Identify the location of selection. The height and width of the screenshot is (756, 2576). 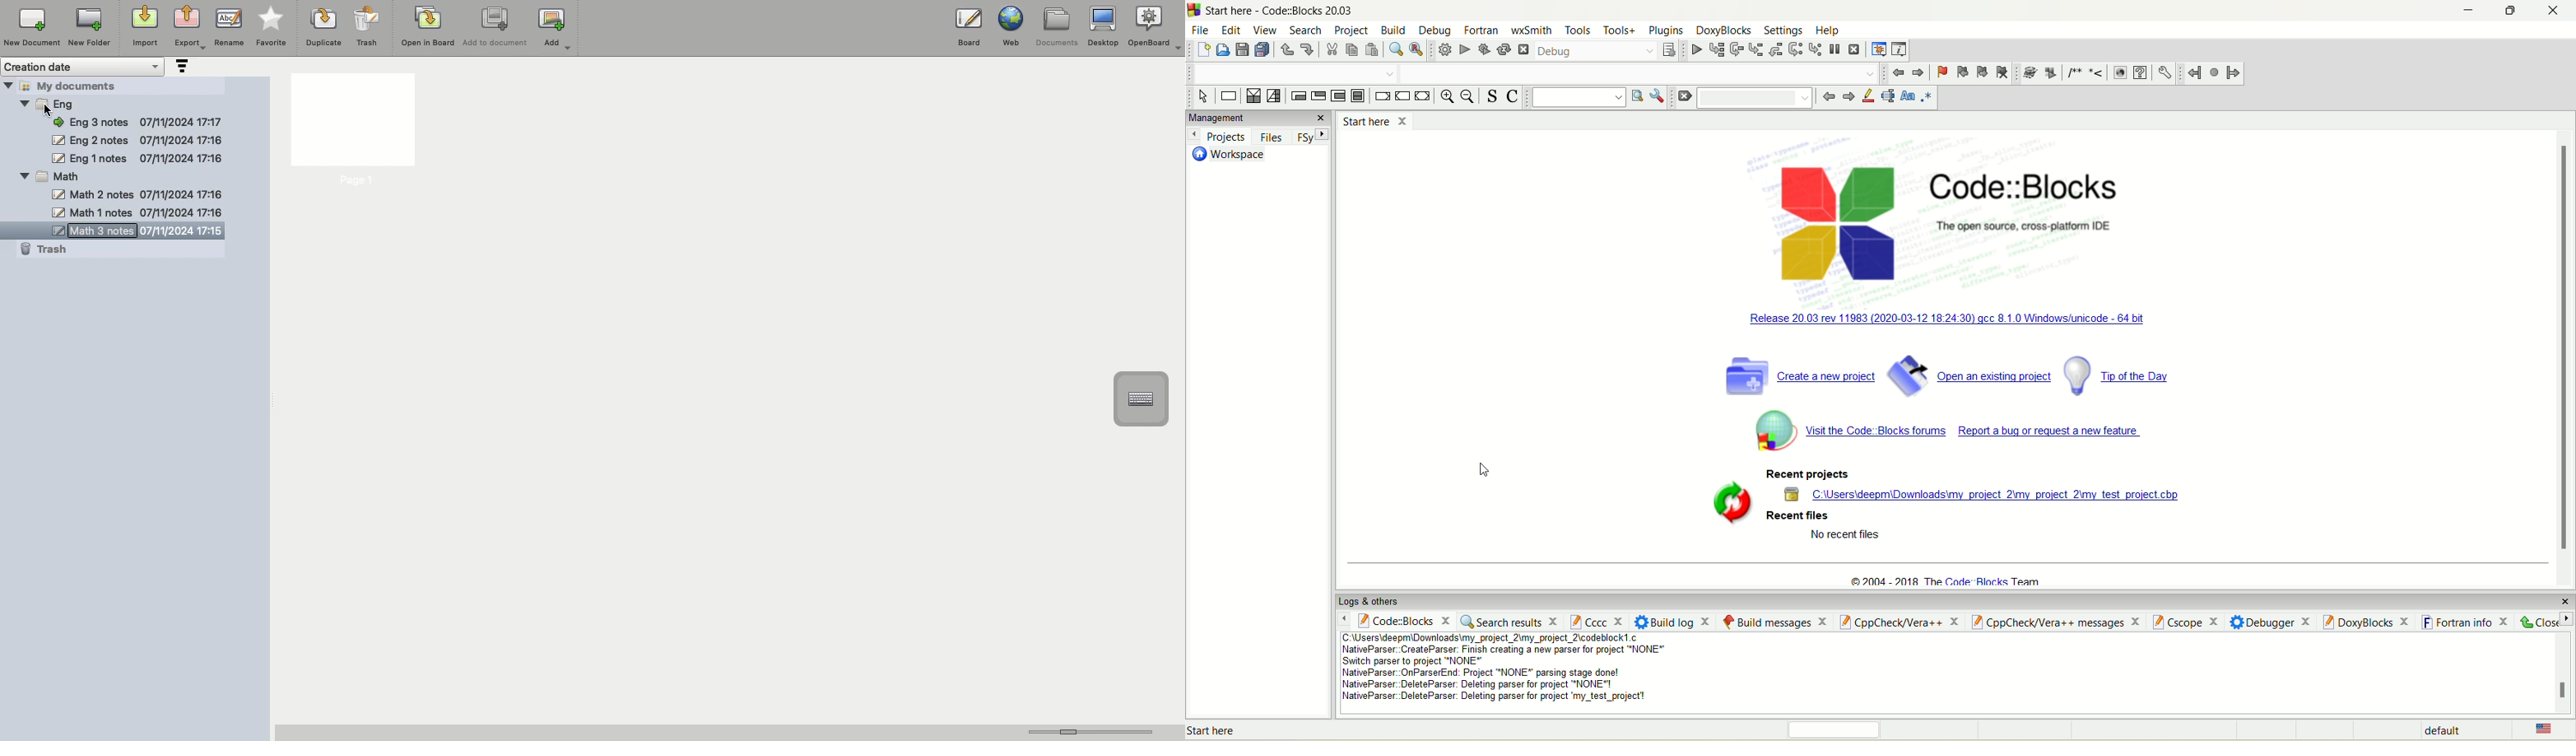
(1275, 96).